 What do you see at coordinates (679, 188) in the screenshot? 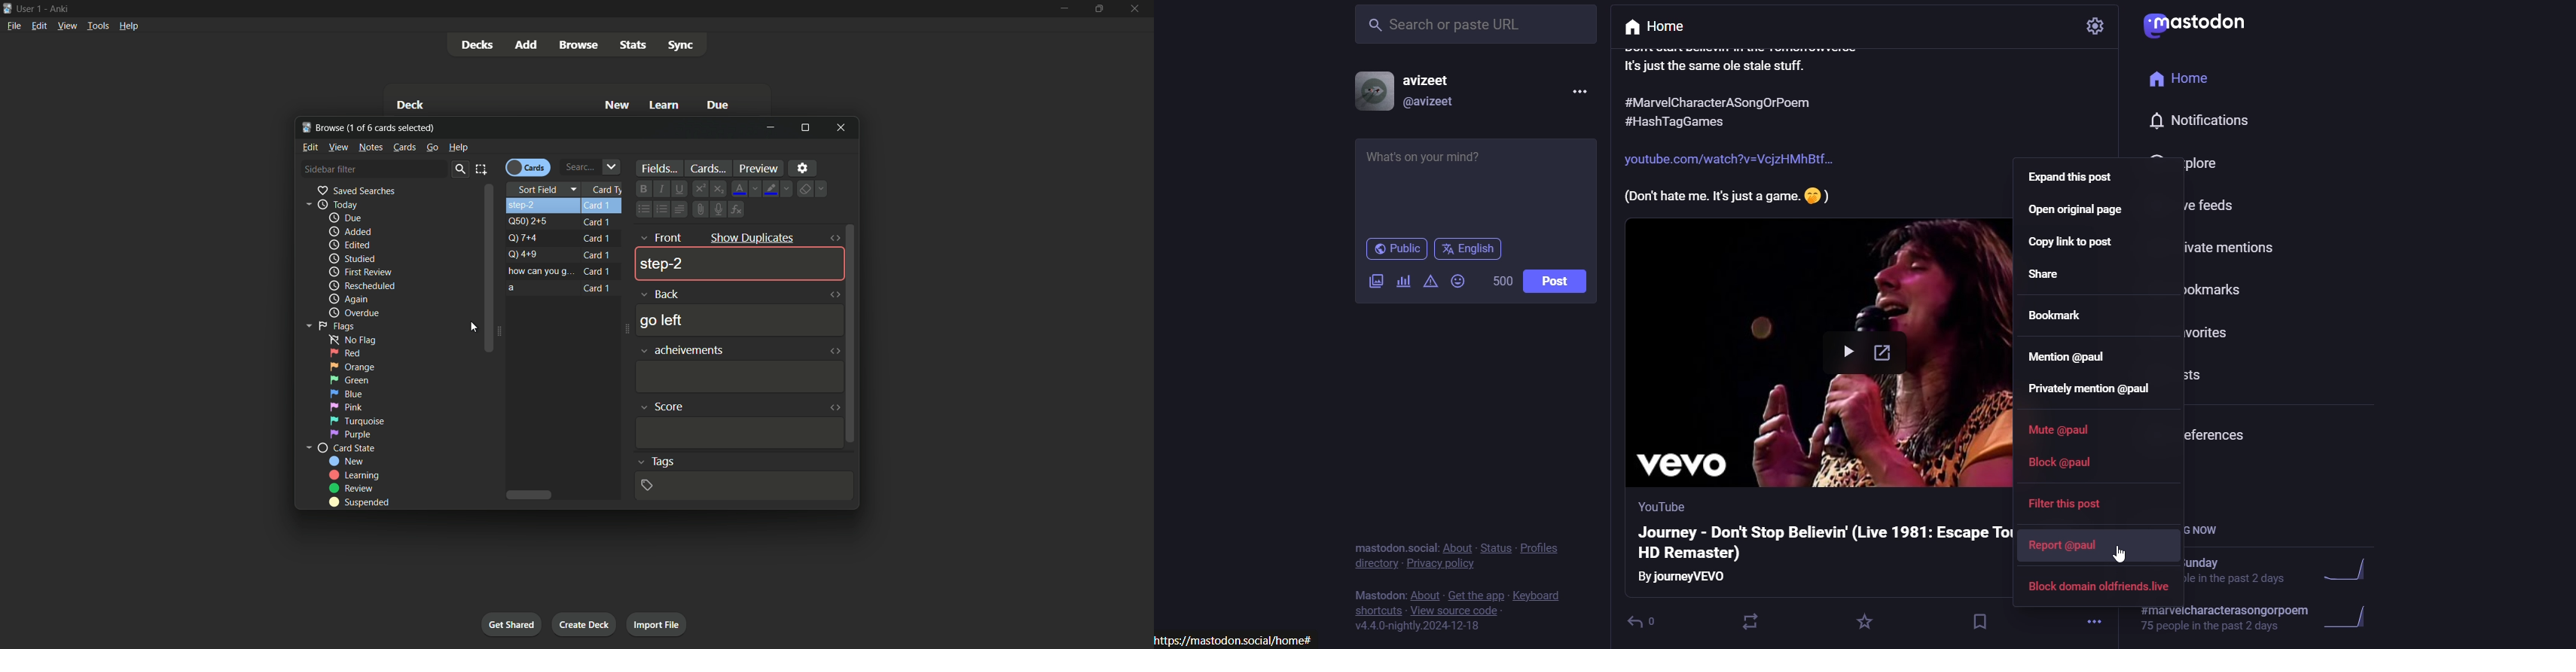
I see `Underline` at bounding box center [679, 188].